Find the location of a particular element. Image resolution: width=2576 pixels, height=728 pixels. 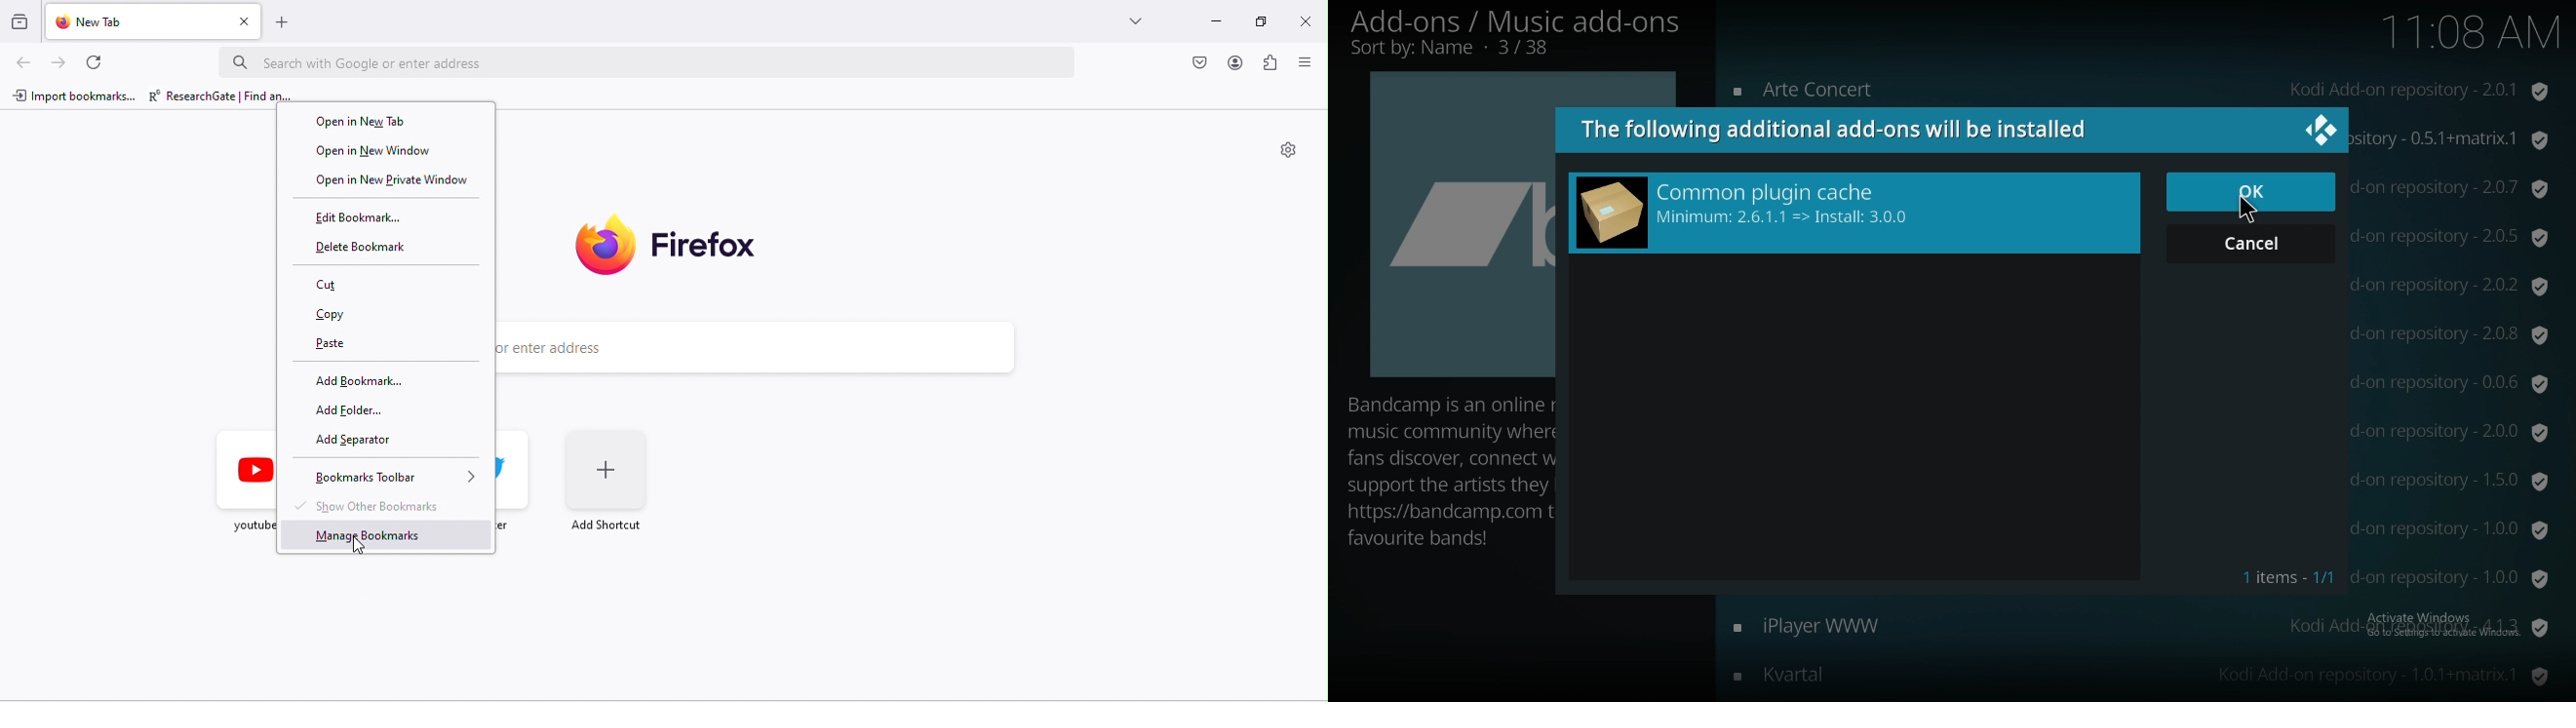

refresh is located at coordinates (102, 59).